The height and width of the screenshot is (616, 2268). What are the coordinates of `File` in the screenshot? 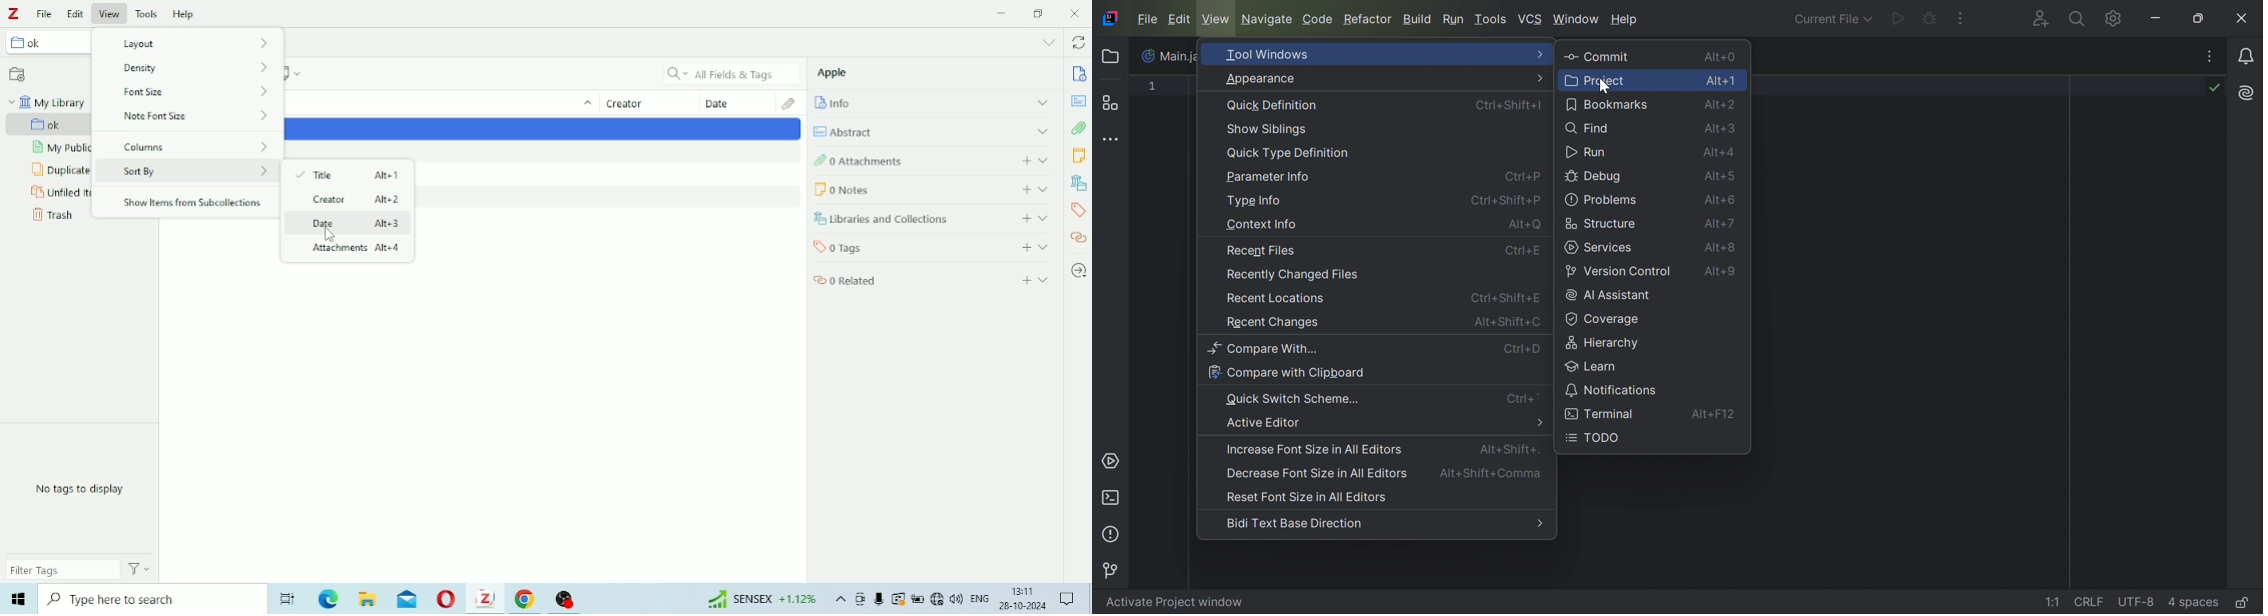 It's located at (47, 13).